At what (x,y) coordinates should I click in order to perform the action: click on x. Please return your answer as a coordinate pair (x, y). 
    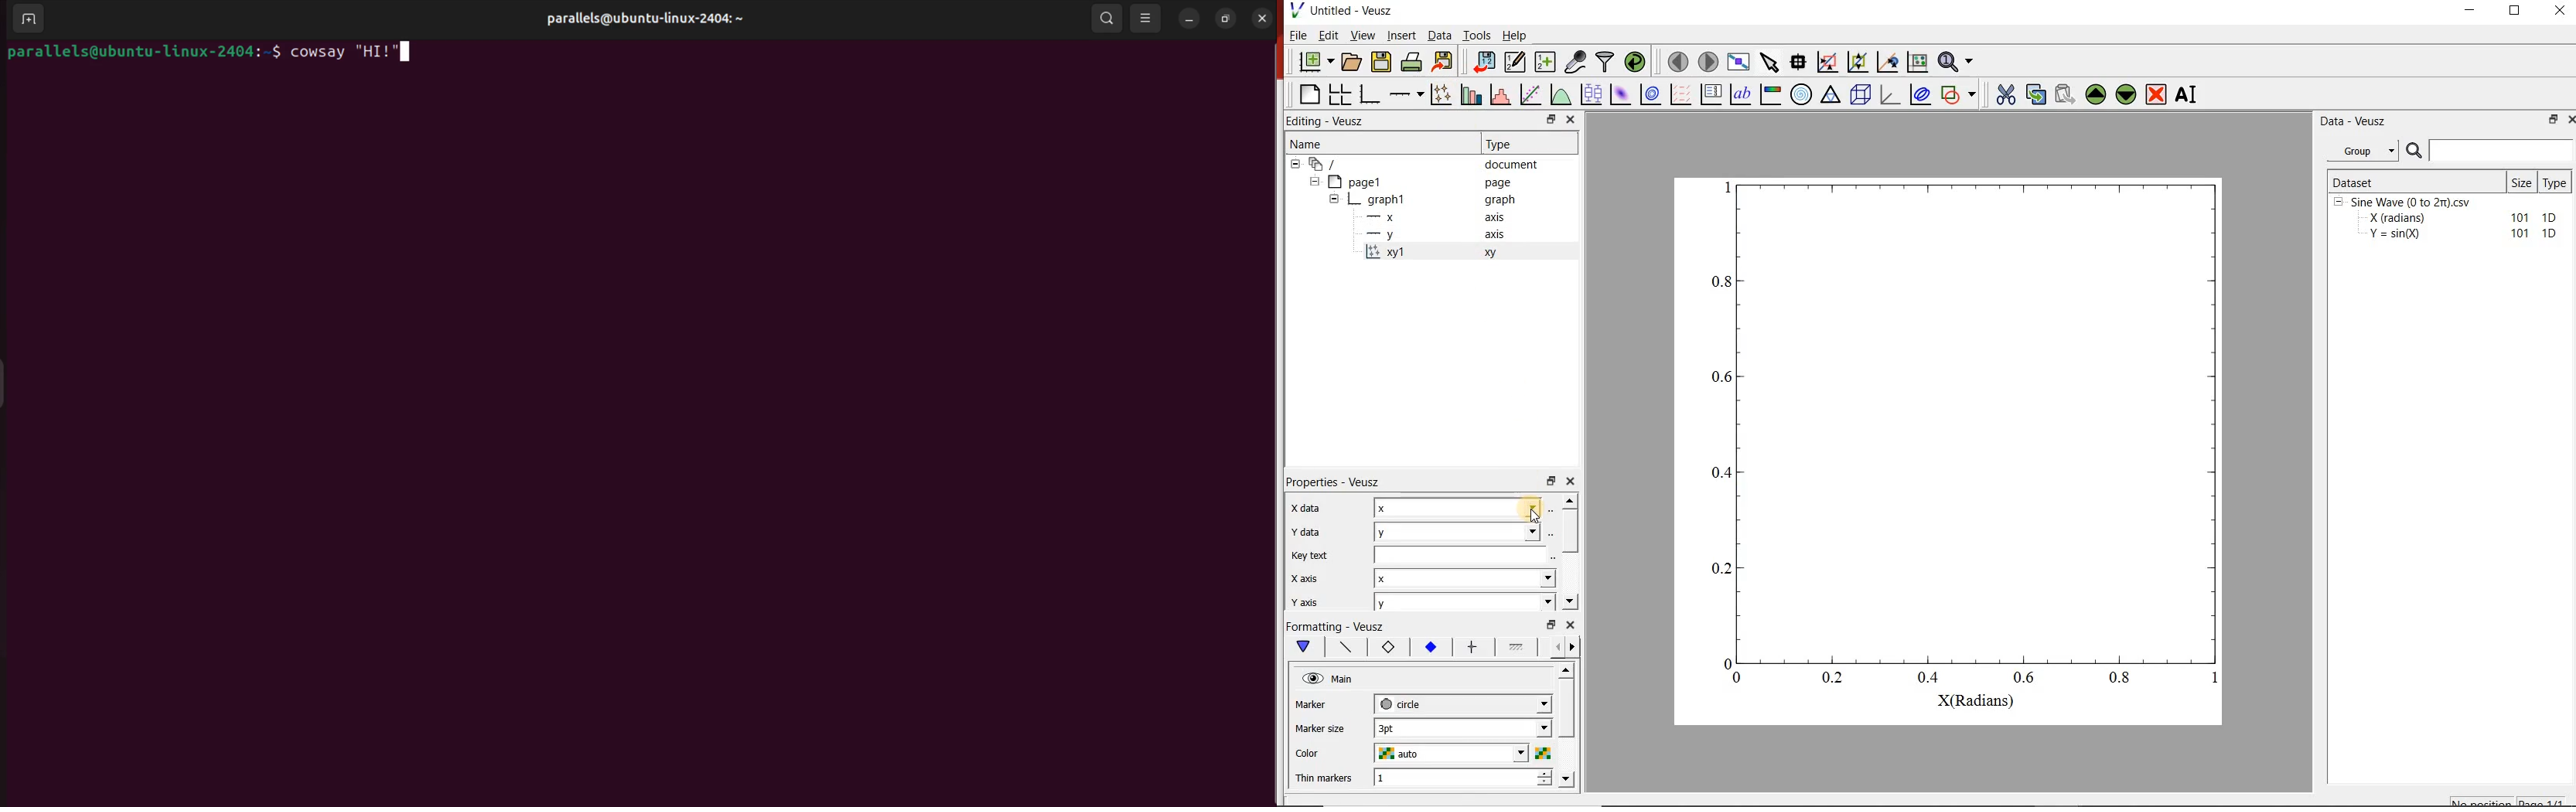
    Looking at the image, I should click on (1467, 580).